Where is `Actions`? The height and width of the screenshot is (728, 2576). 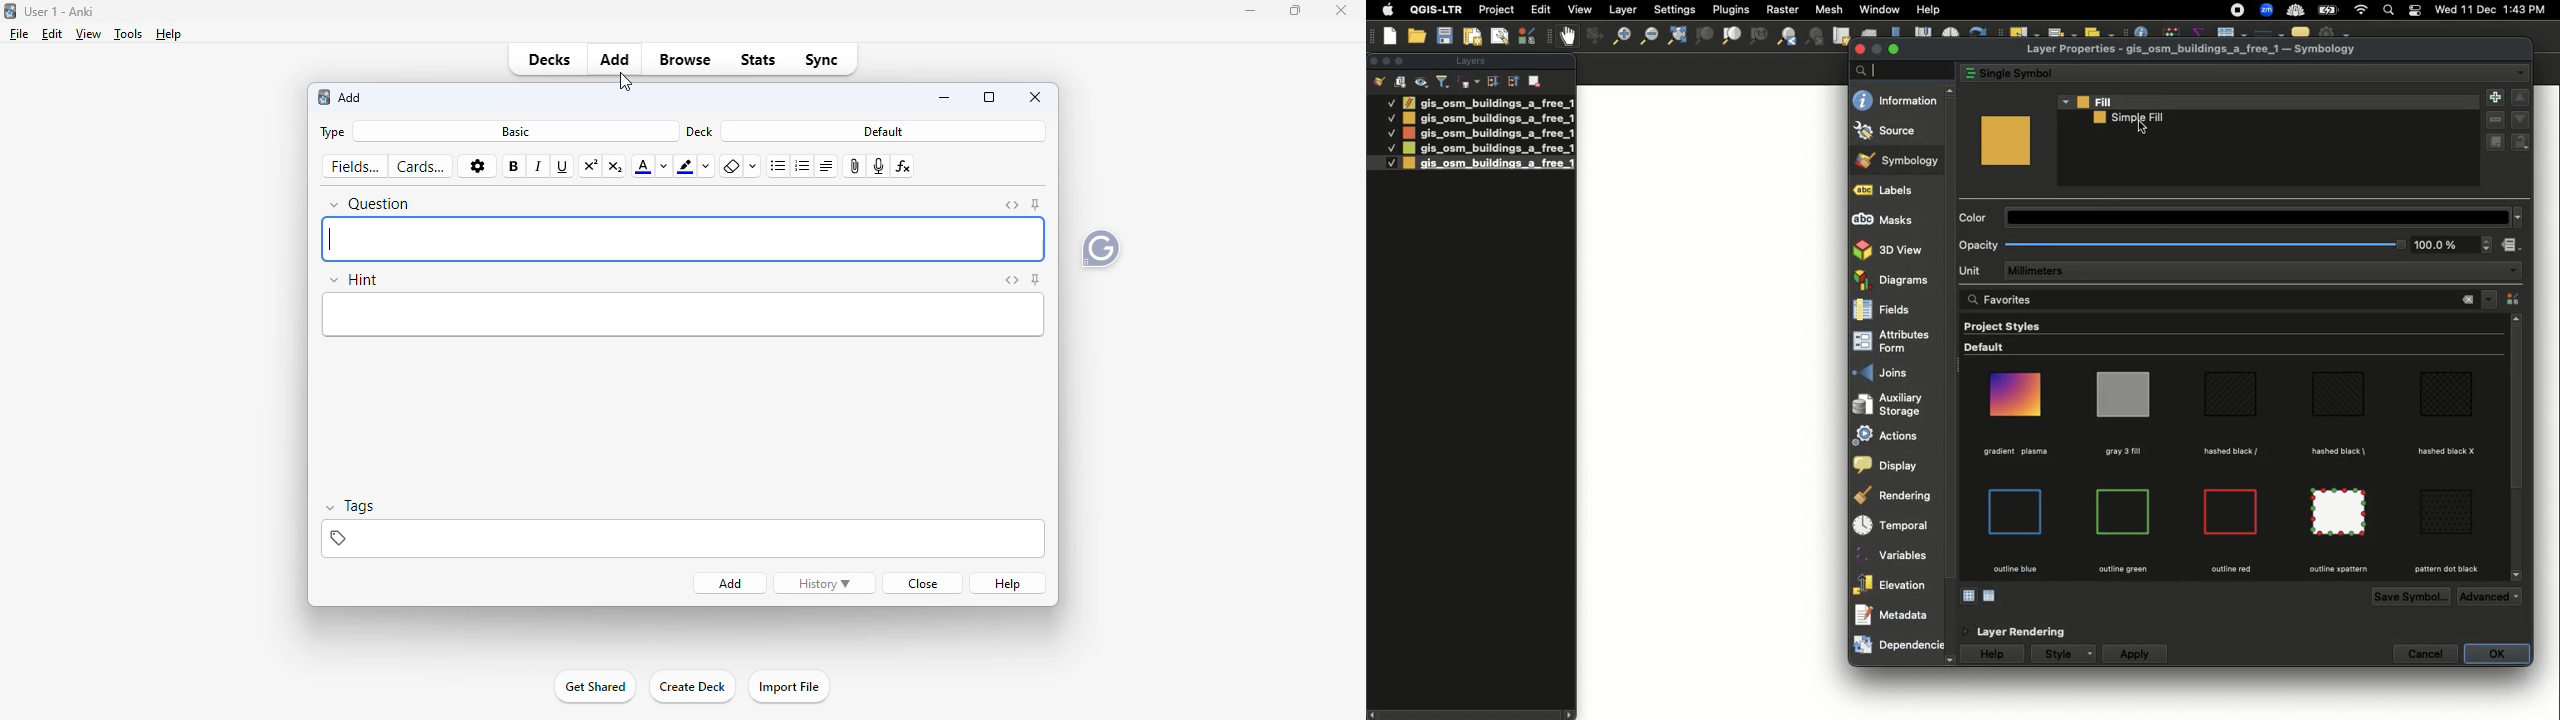 Actions is located at coordinates (1894, 435).